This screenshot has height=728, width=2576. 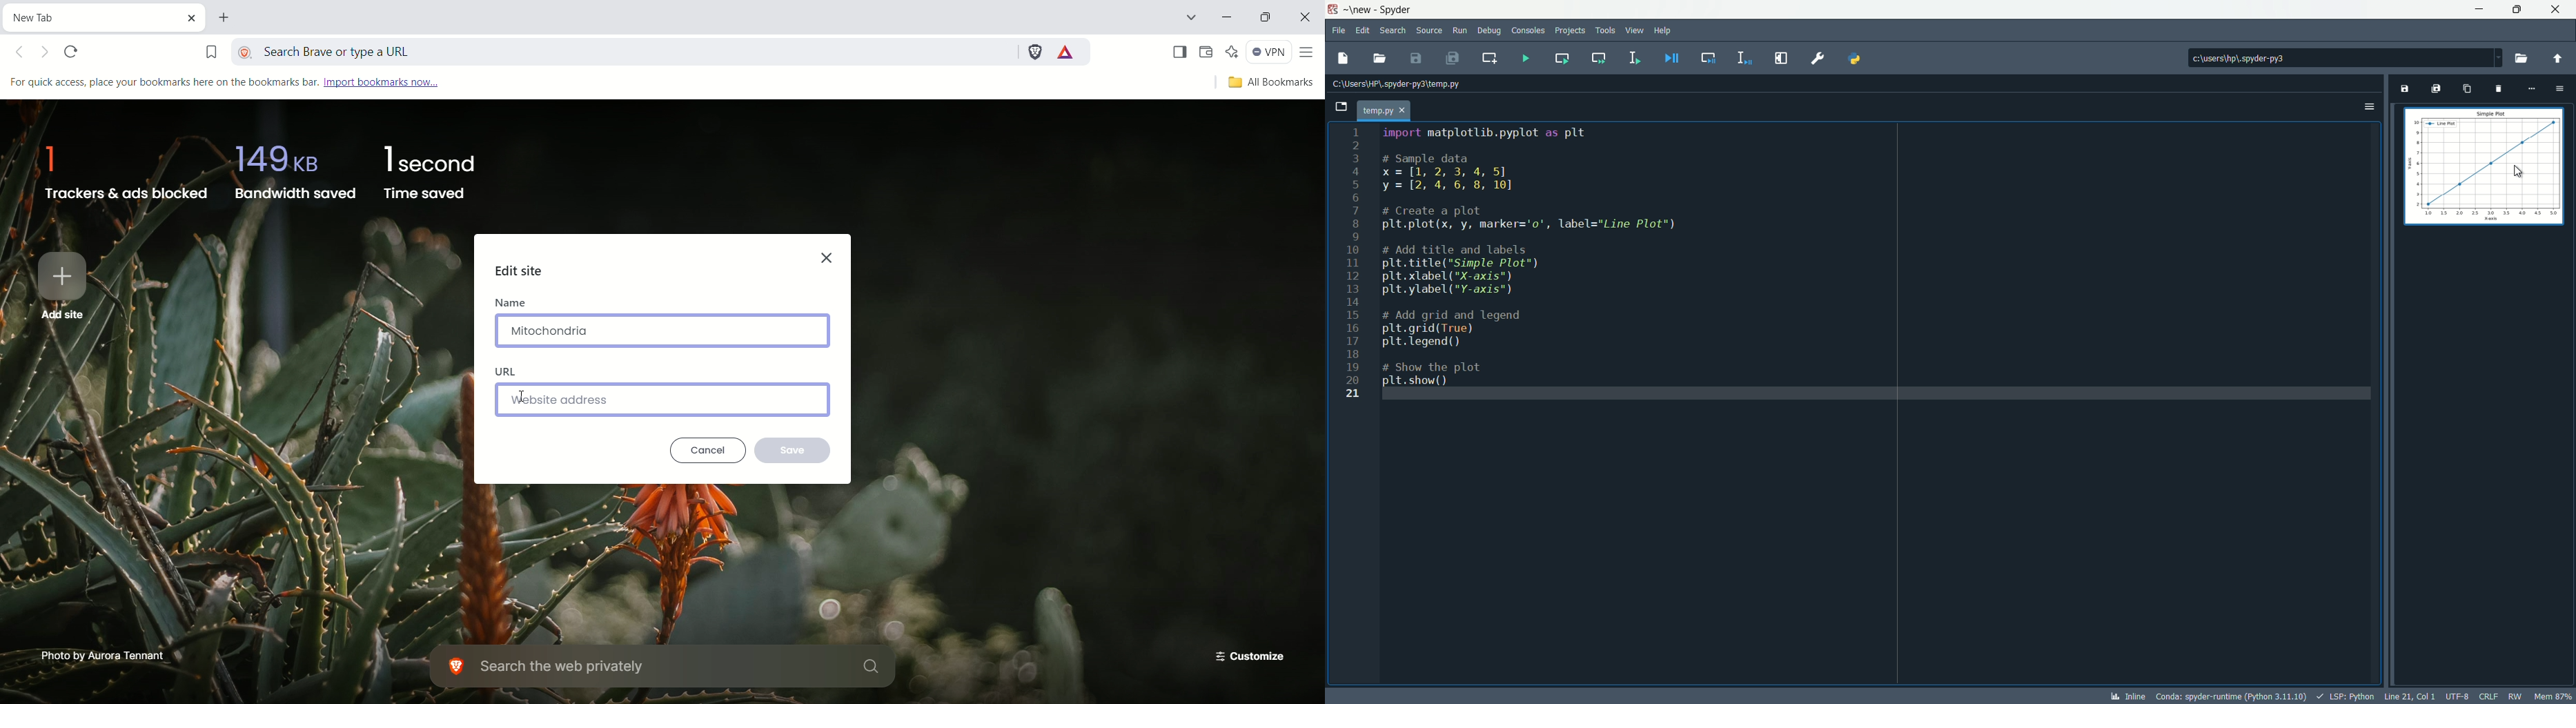 What do you see at coordinates (520, 271) in the screenshot?
I see `edit site` at bounding box center [520, 271].